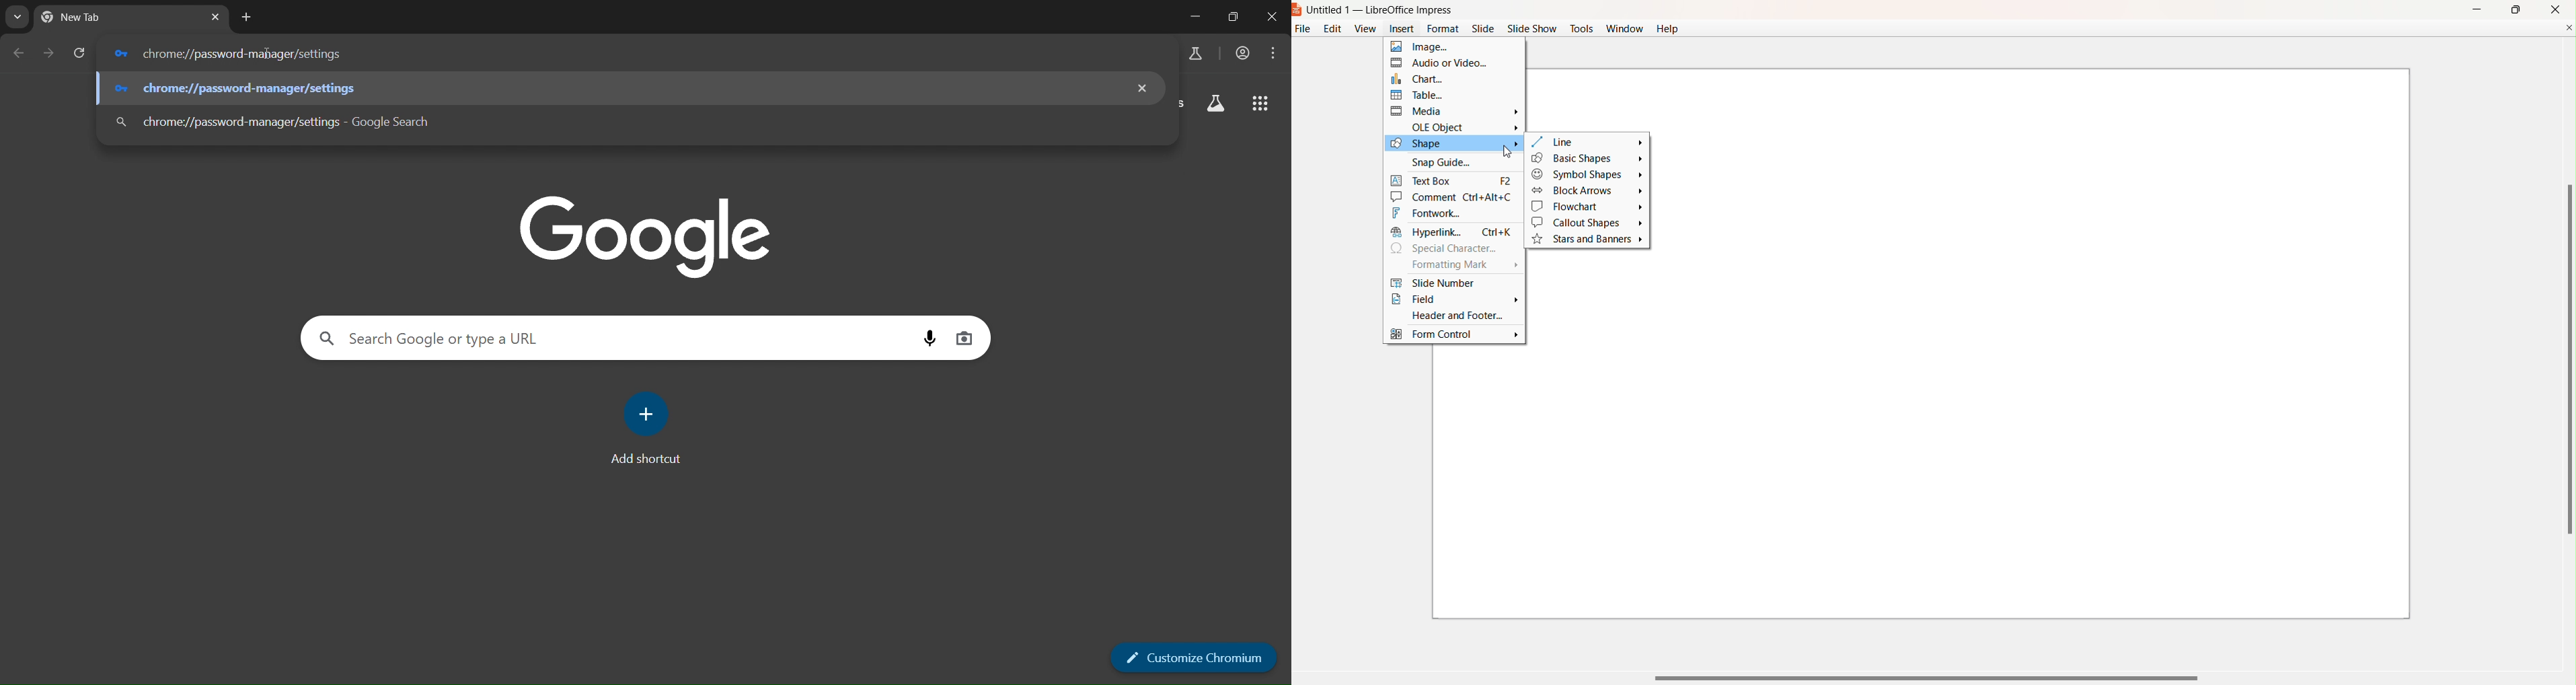 This screenshot has height=700, width=2576. Describe the element at coordinates (81, 55) in the screenshot. I see `reload page` at that location.